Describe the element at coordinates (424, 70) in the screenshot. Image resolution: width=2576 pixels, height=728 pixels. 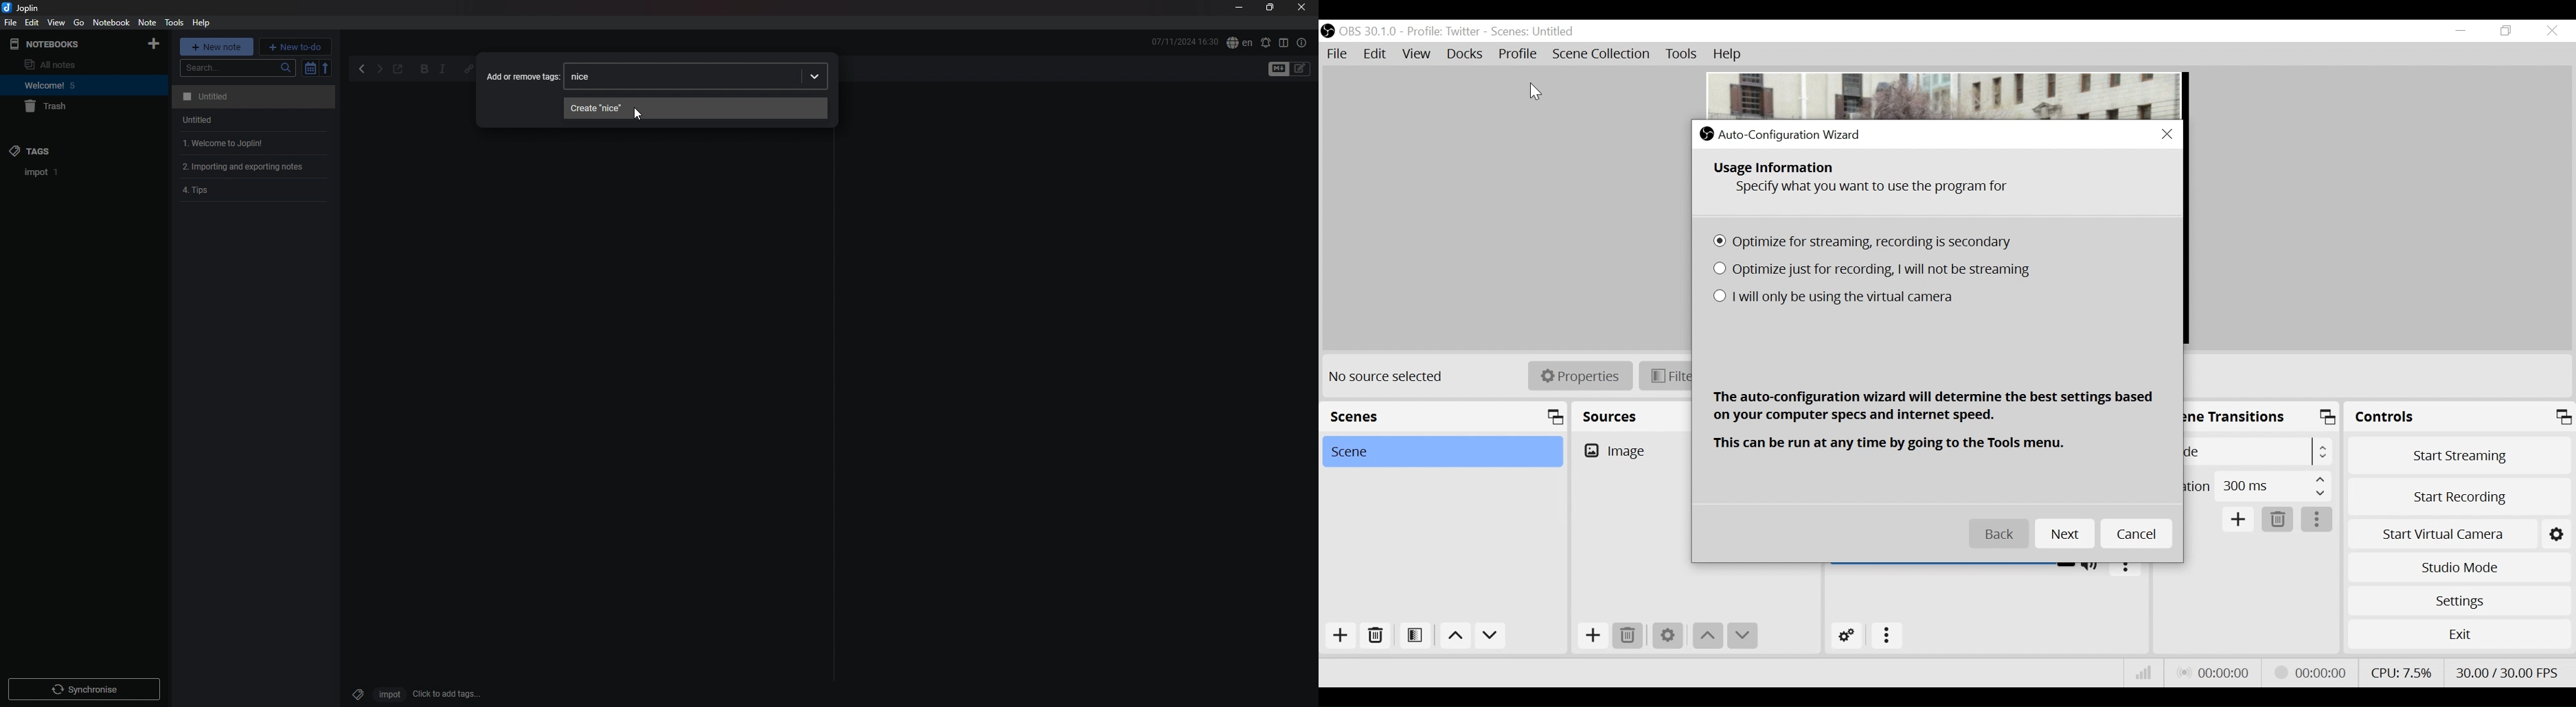
I see `bold` at that location.